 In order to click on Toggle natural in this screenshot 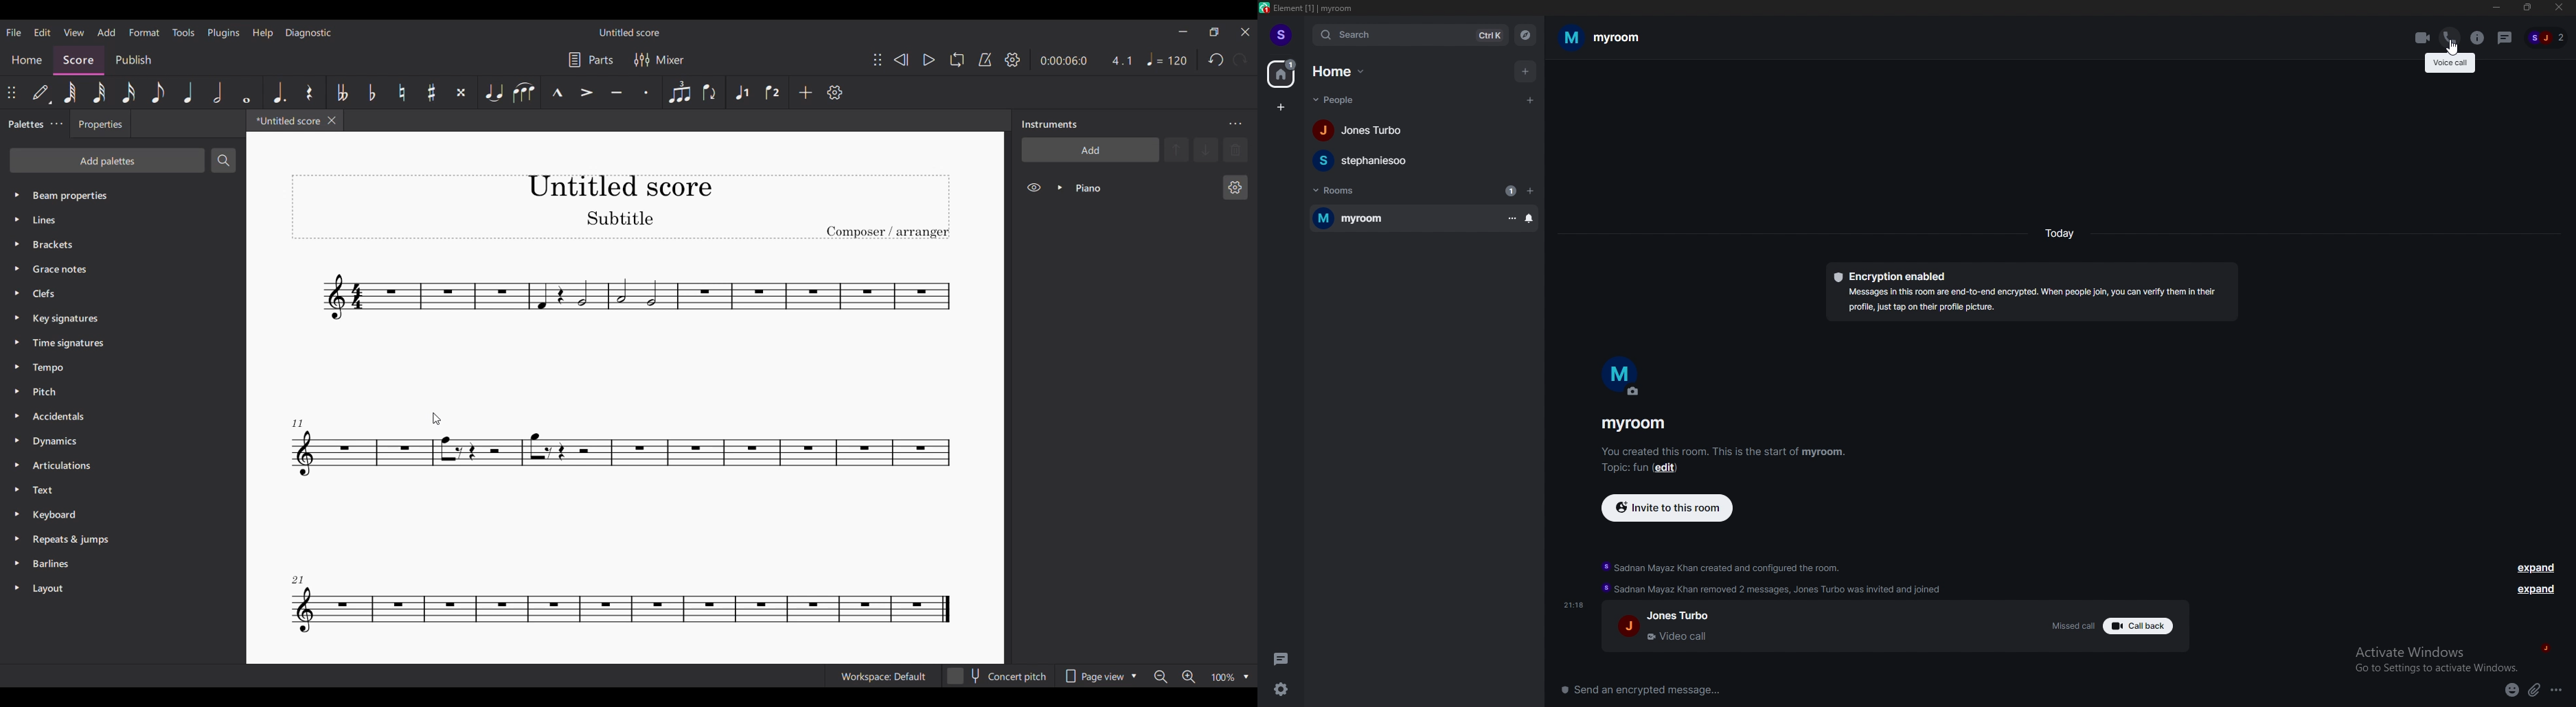, I will do `click(401, 92)`.